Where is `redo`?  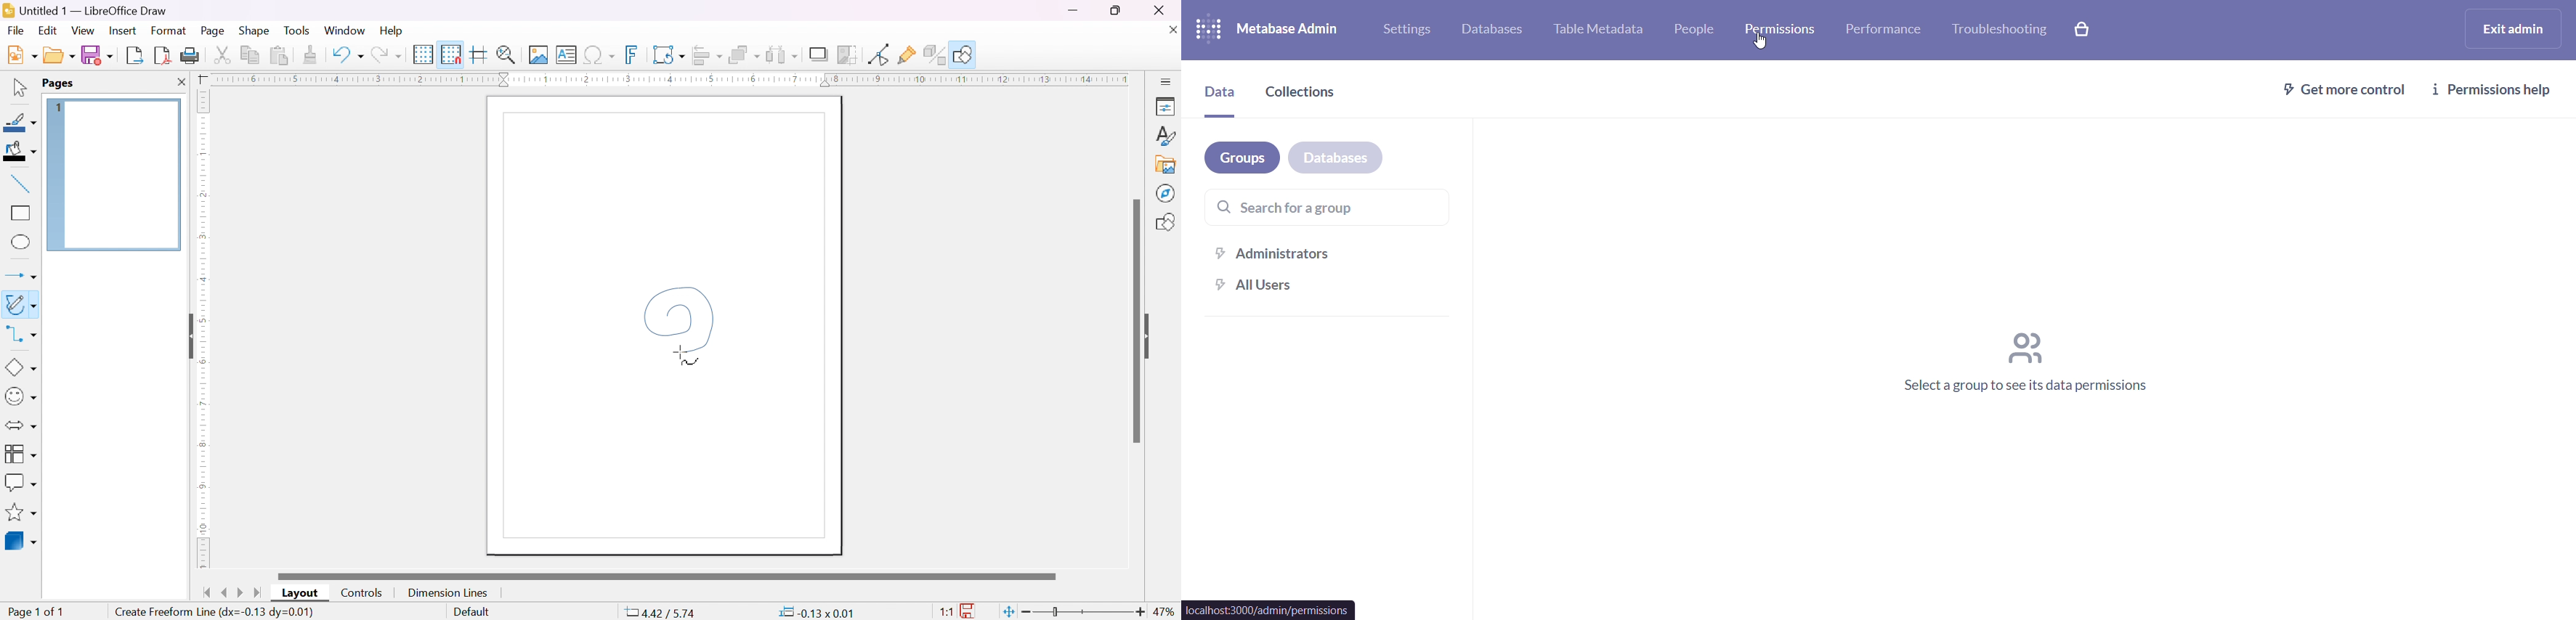 redo is located at coordinates (385, 55).